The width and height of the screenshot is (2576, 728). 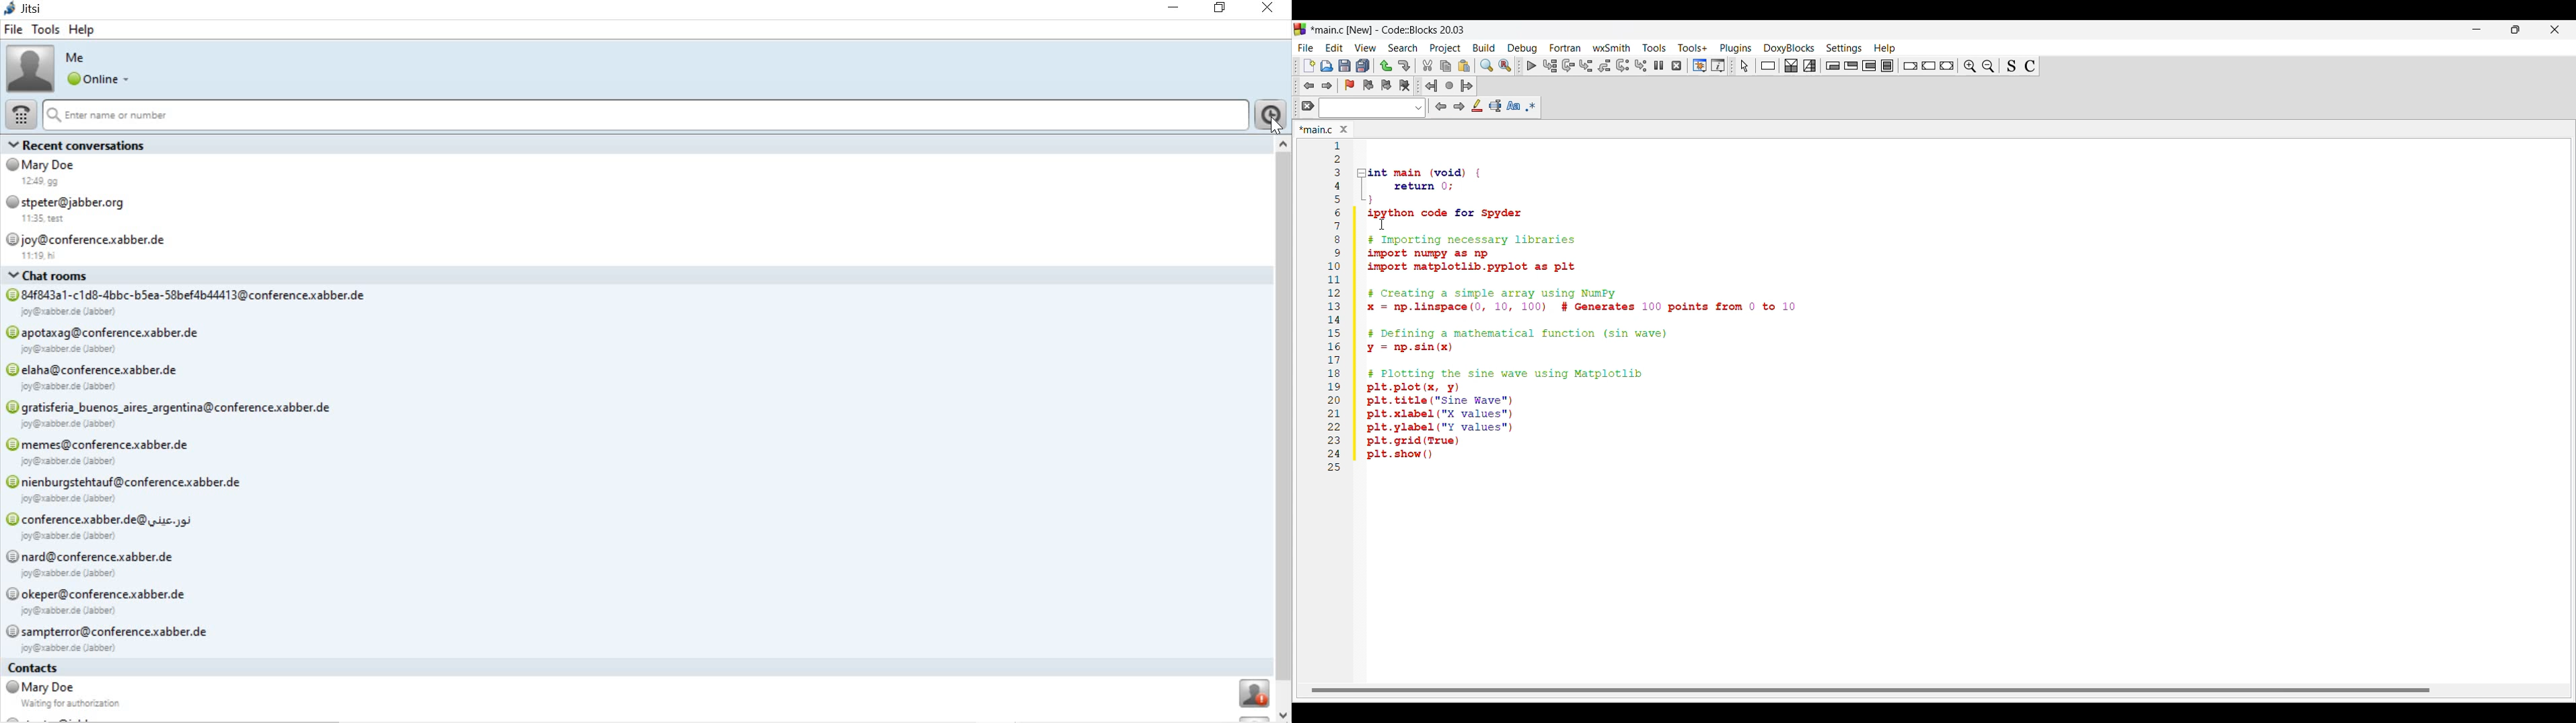 I want to click on help, so click(x=81, y=30).